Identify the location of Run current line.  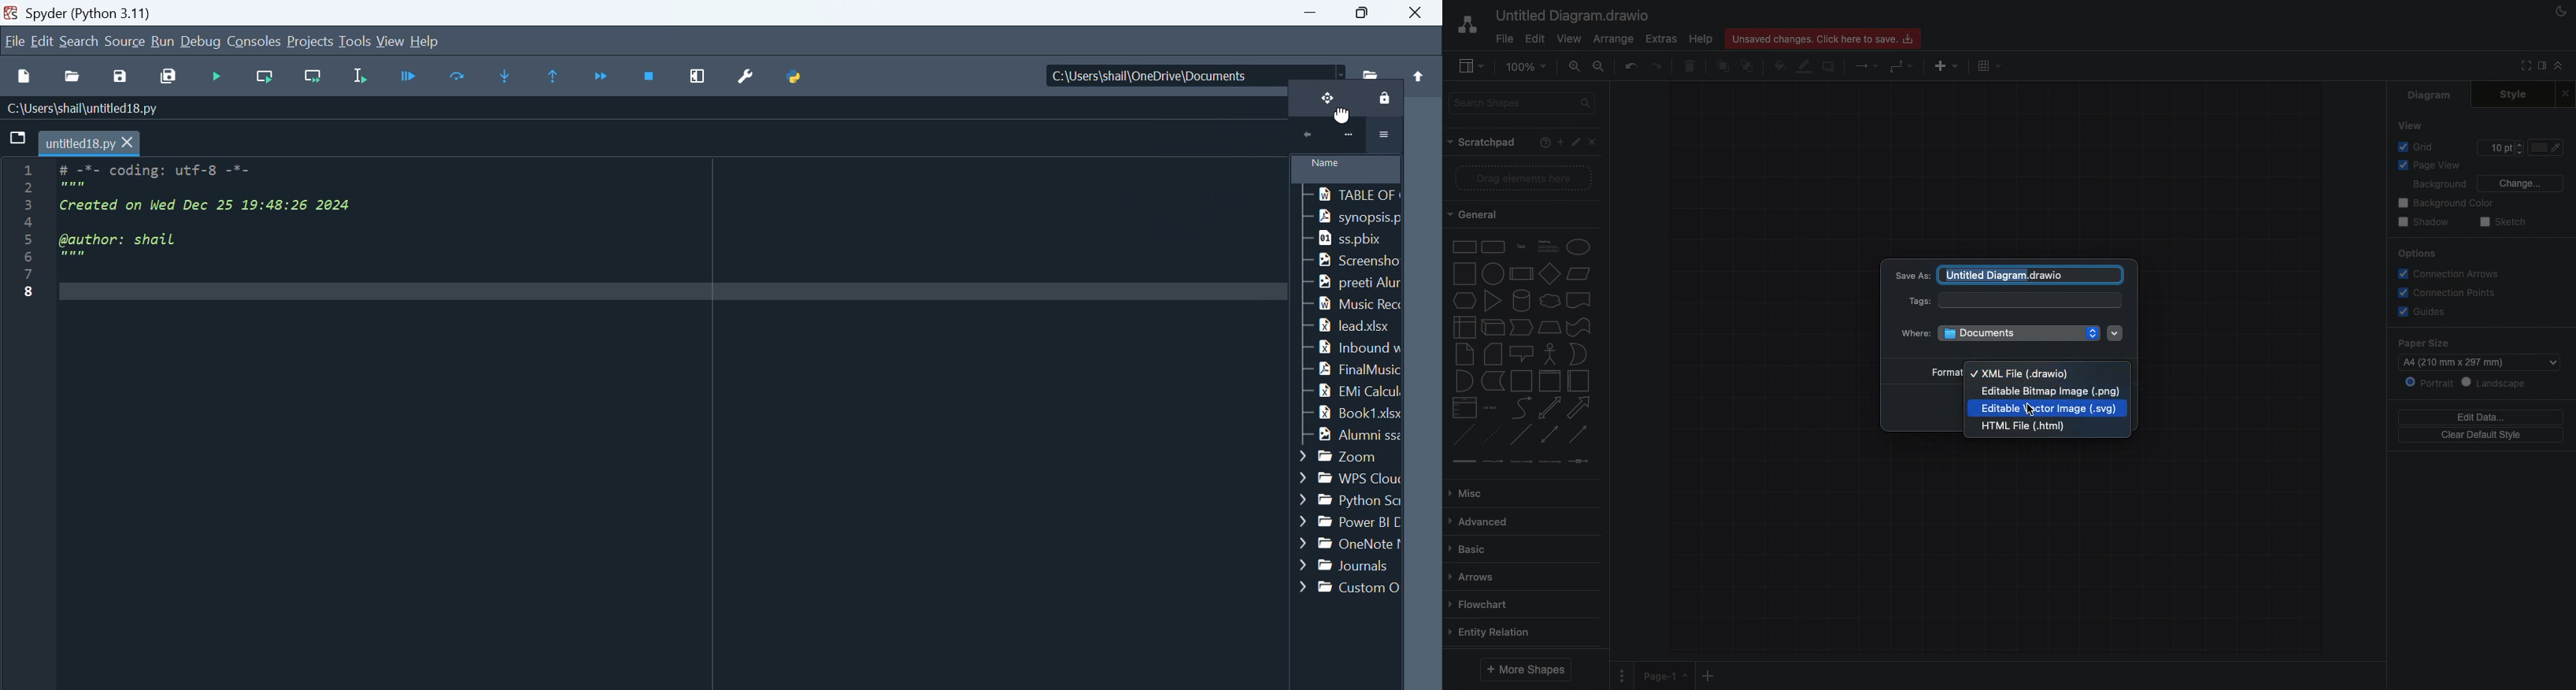
(461, 75).